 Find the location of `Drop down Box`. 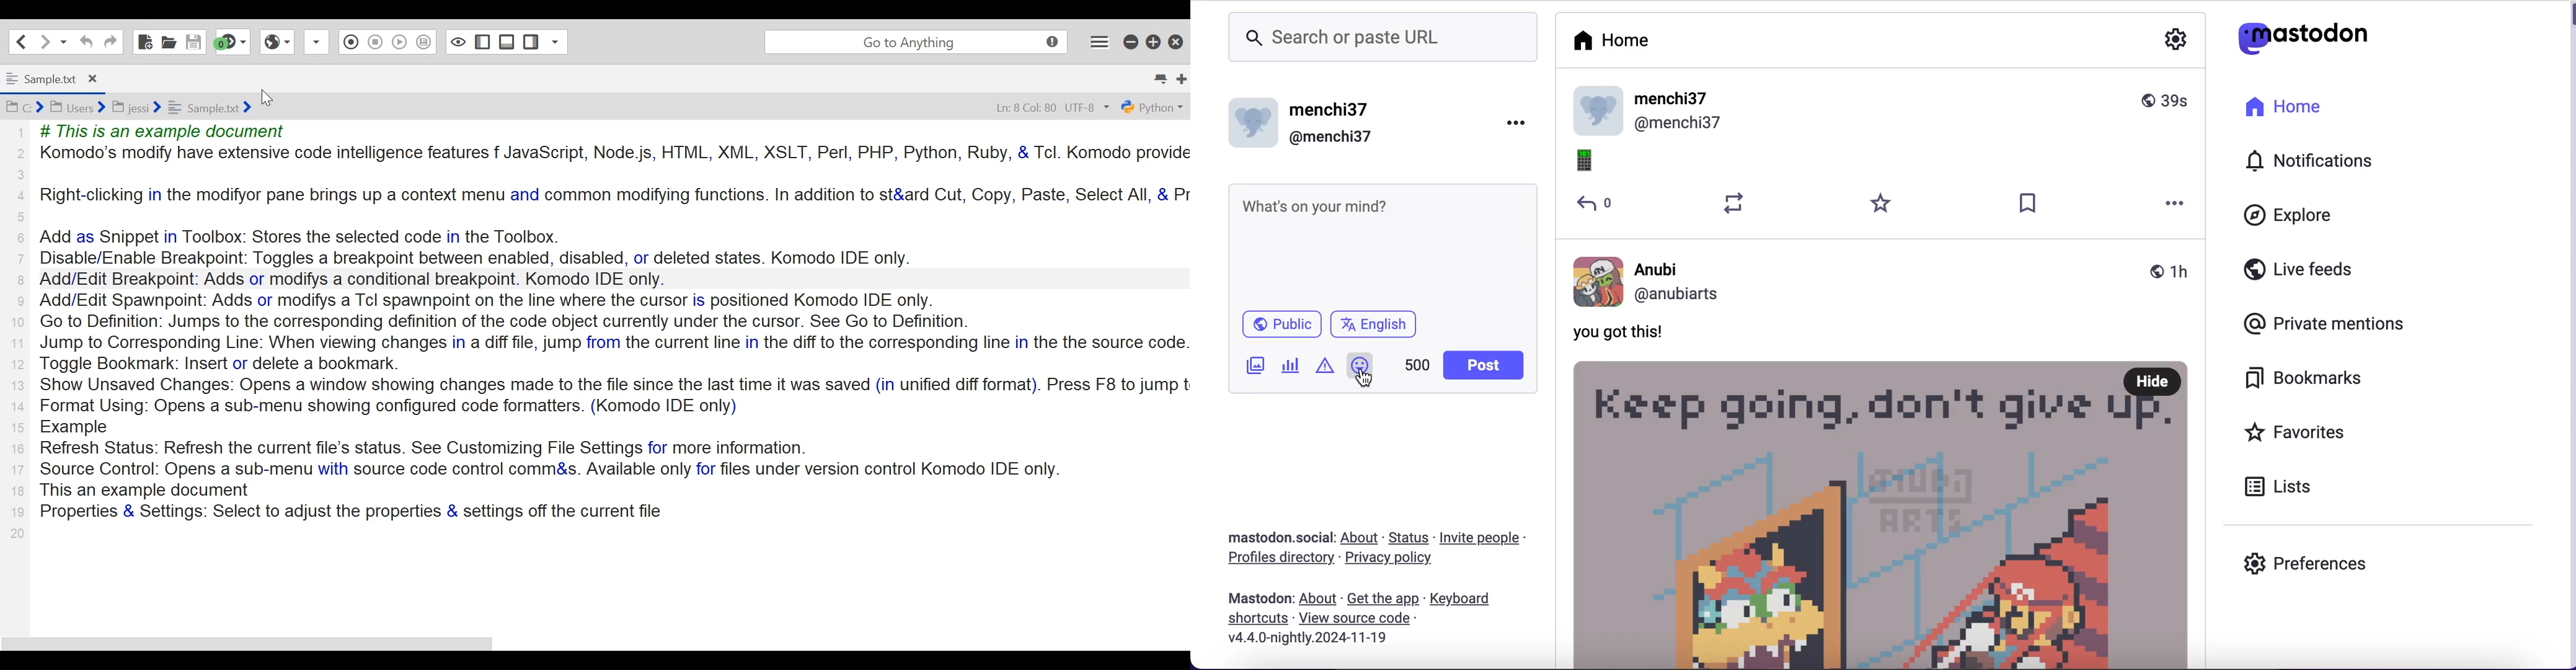

Drop down Box is located at coordinates (317, 43).